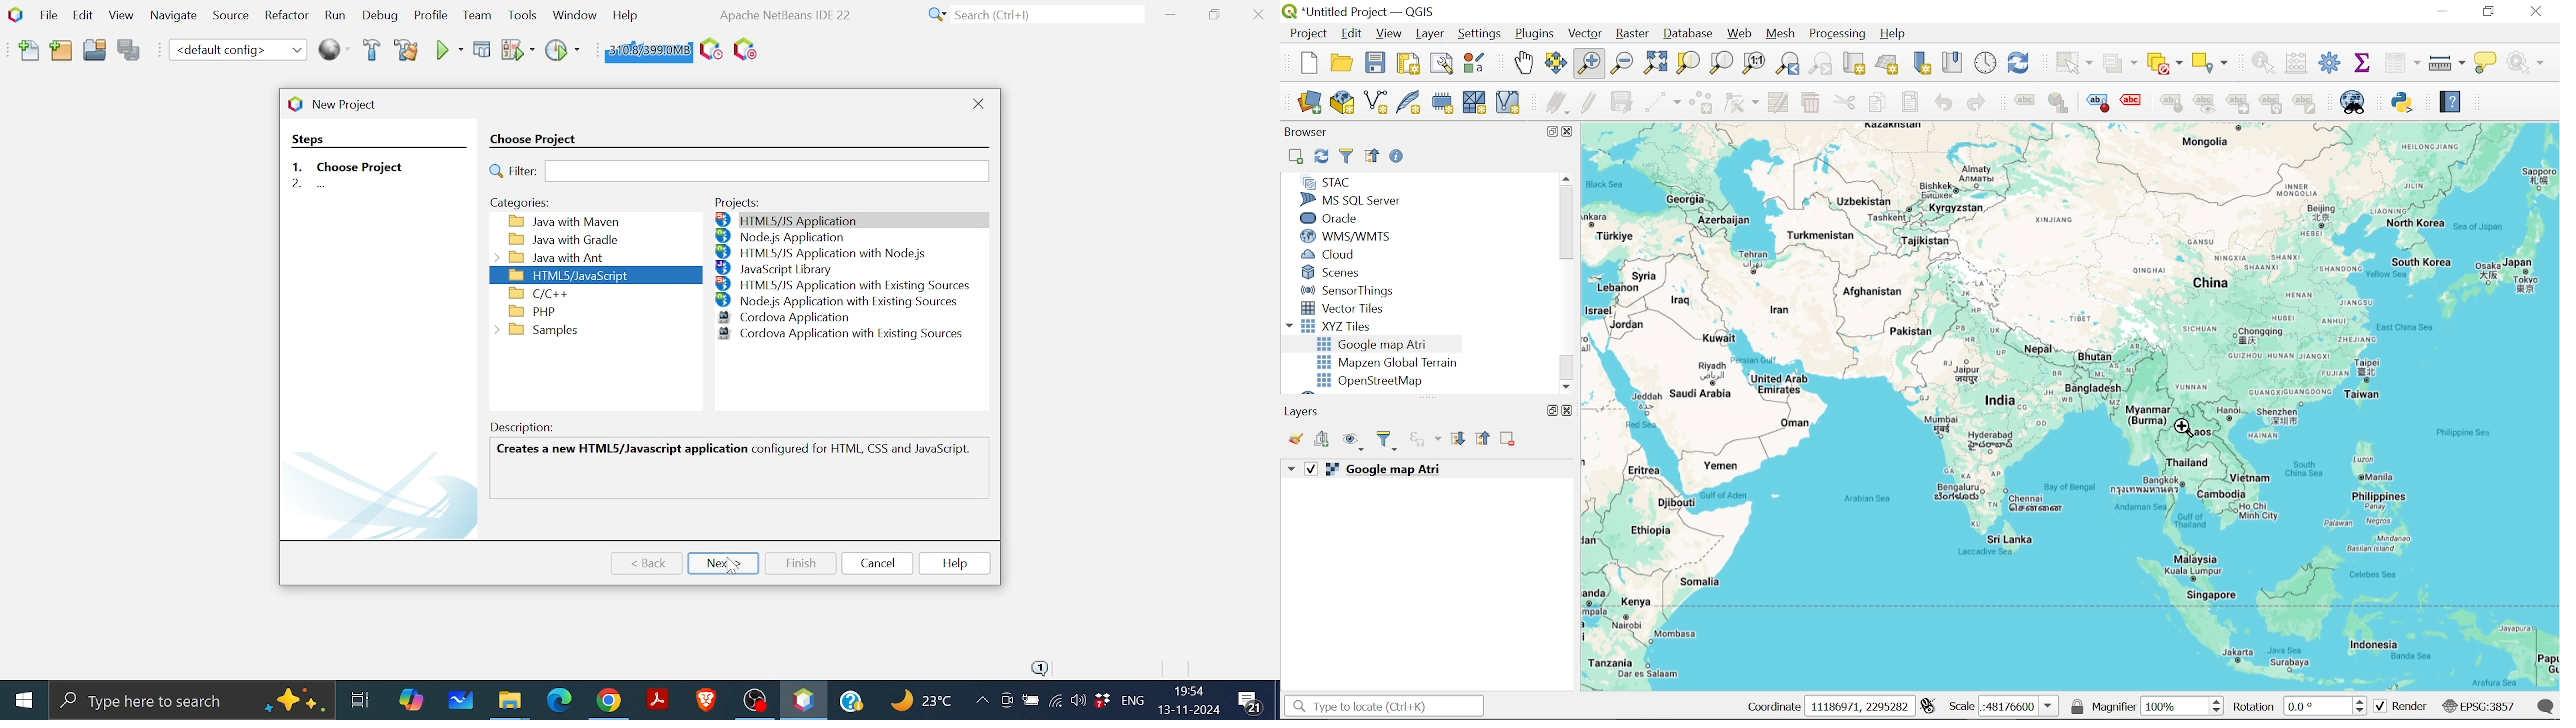  I want to click on Close, so click(1567, 410).